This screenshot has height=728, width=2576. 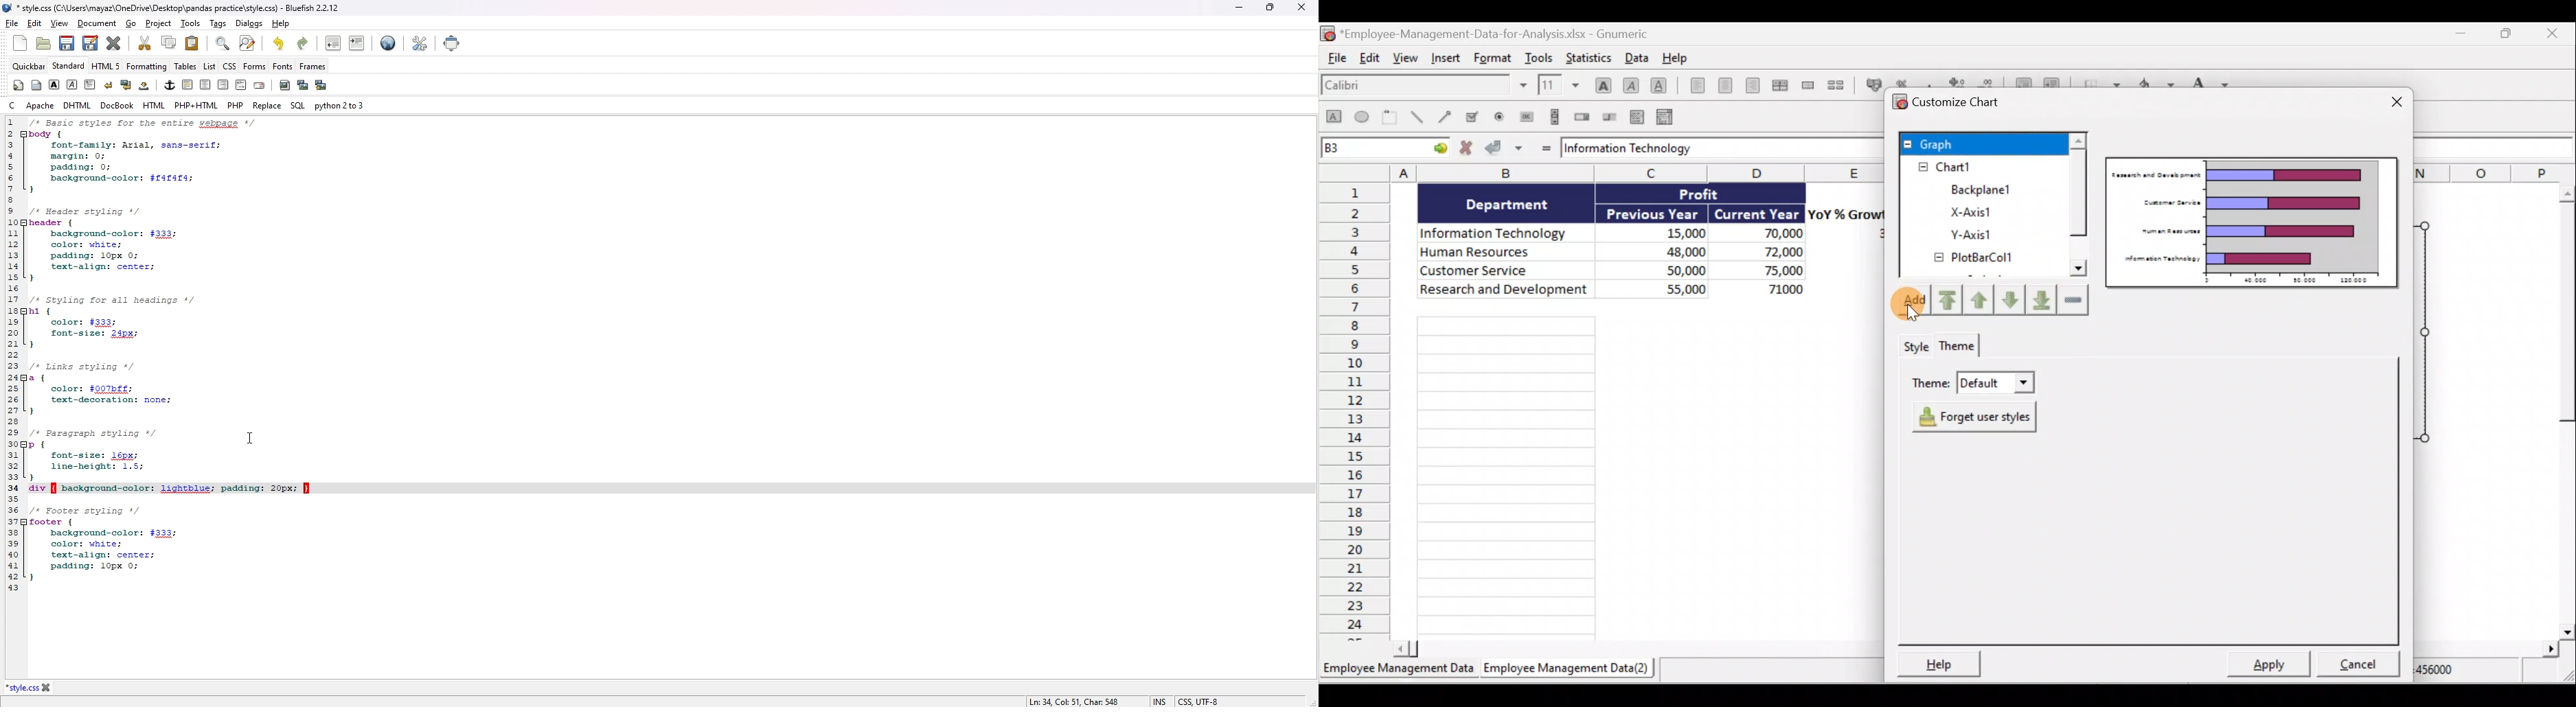 I want to click on Theme, so click(x=1972, y=379).